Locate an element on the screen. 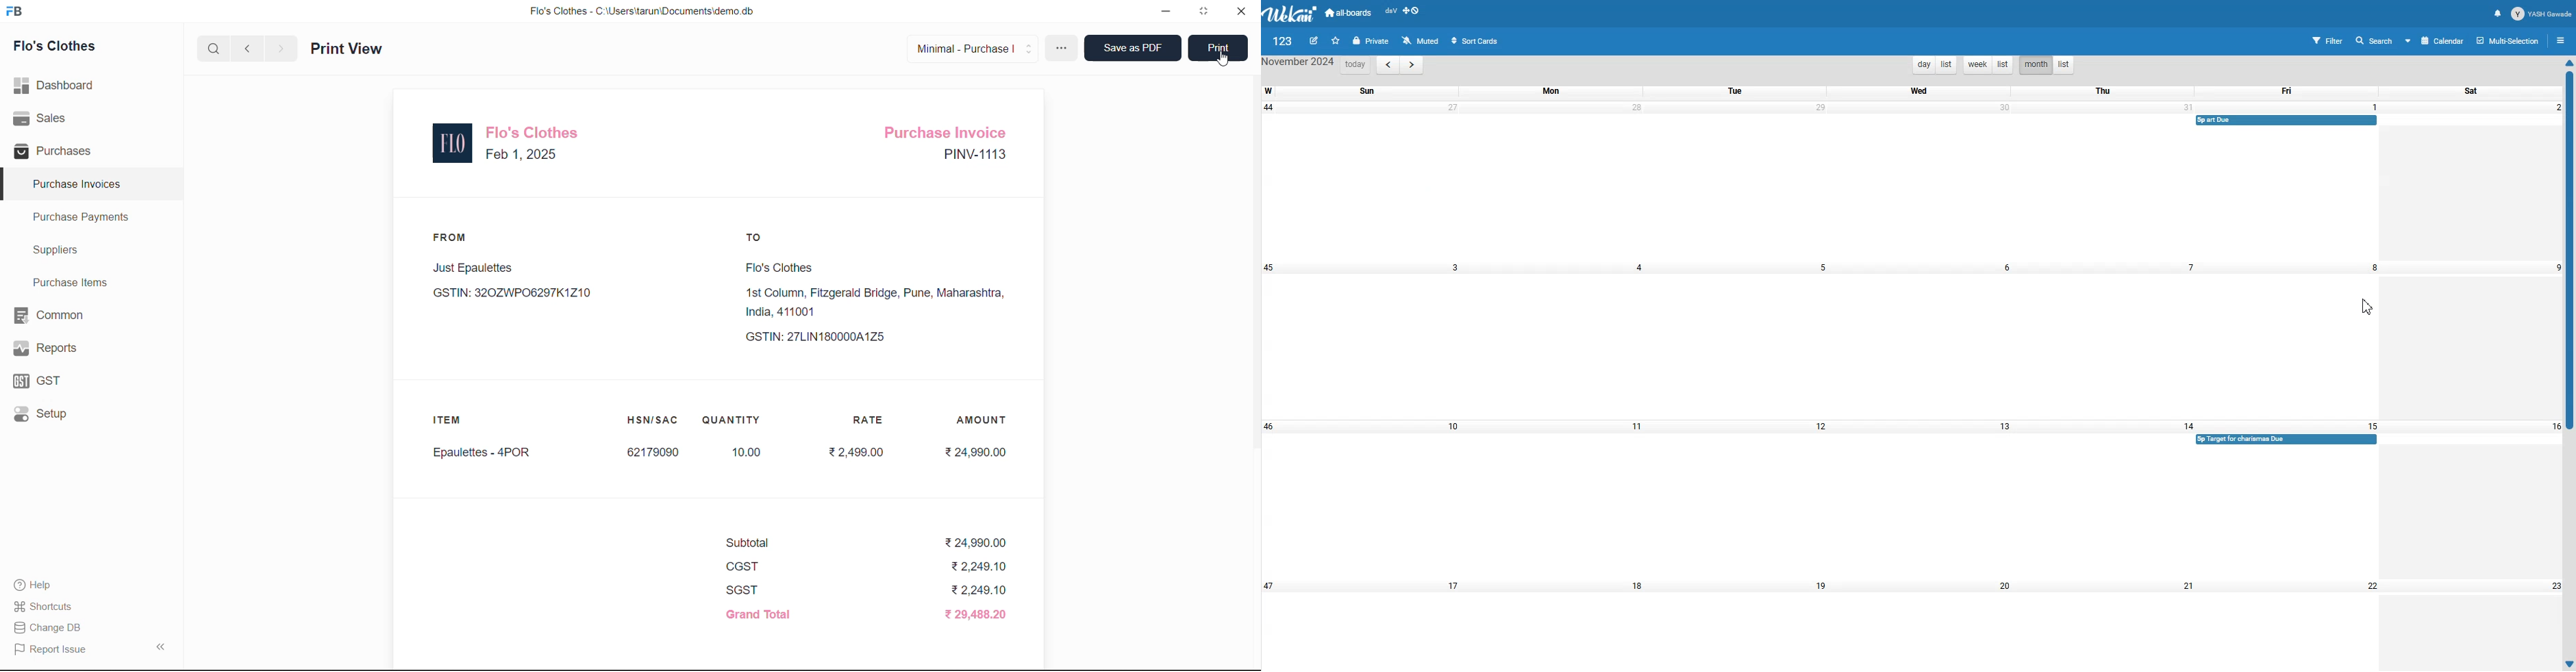 This screenshot has width=2576, height=672. Edit is located at coordinates (1315, 40).